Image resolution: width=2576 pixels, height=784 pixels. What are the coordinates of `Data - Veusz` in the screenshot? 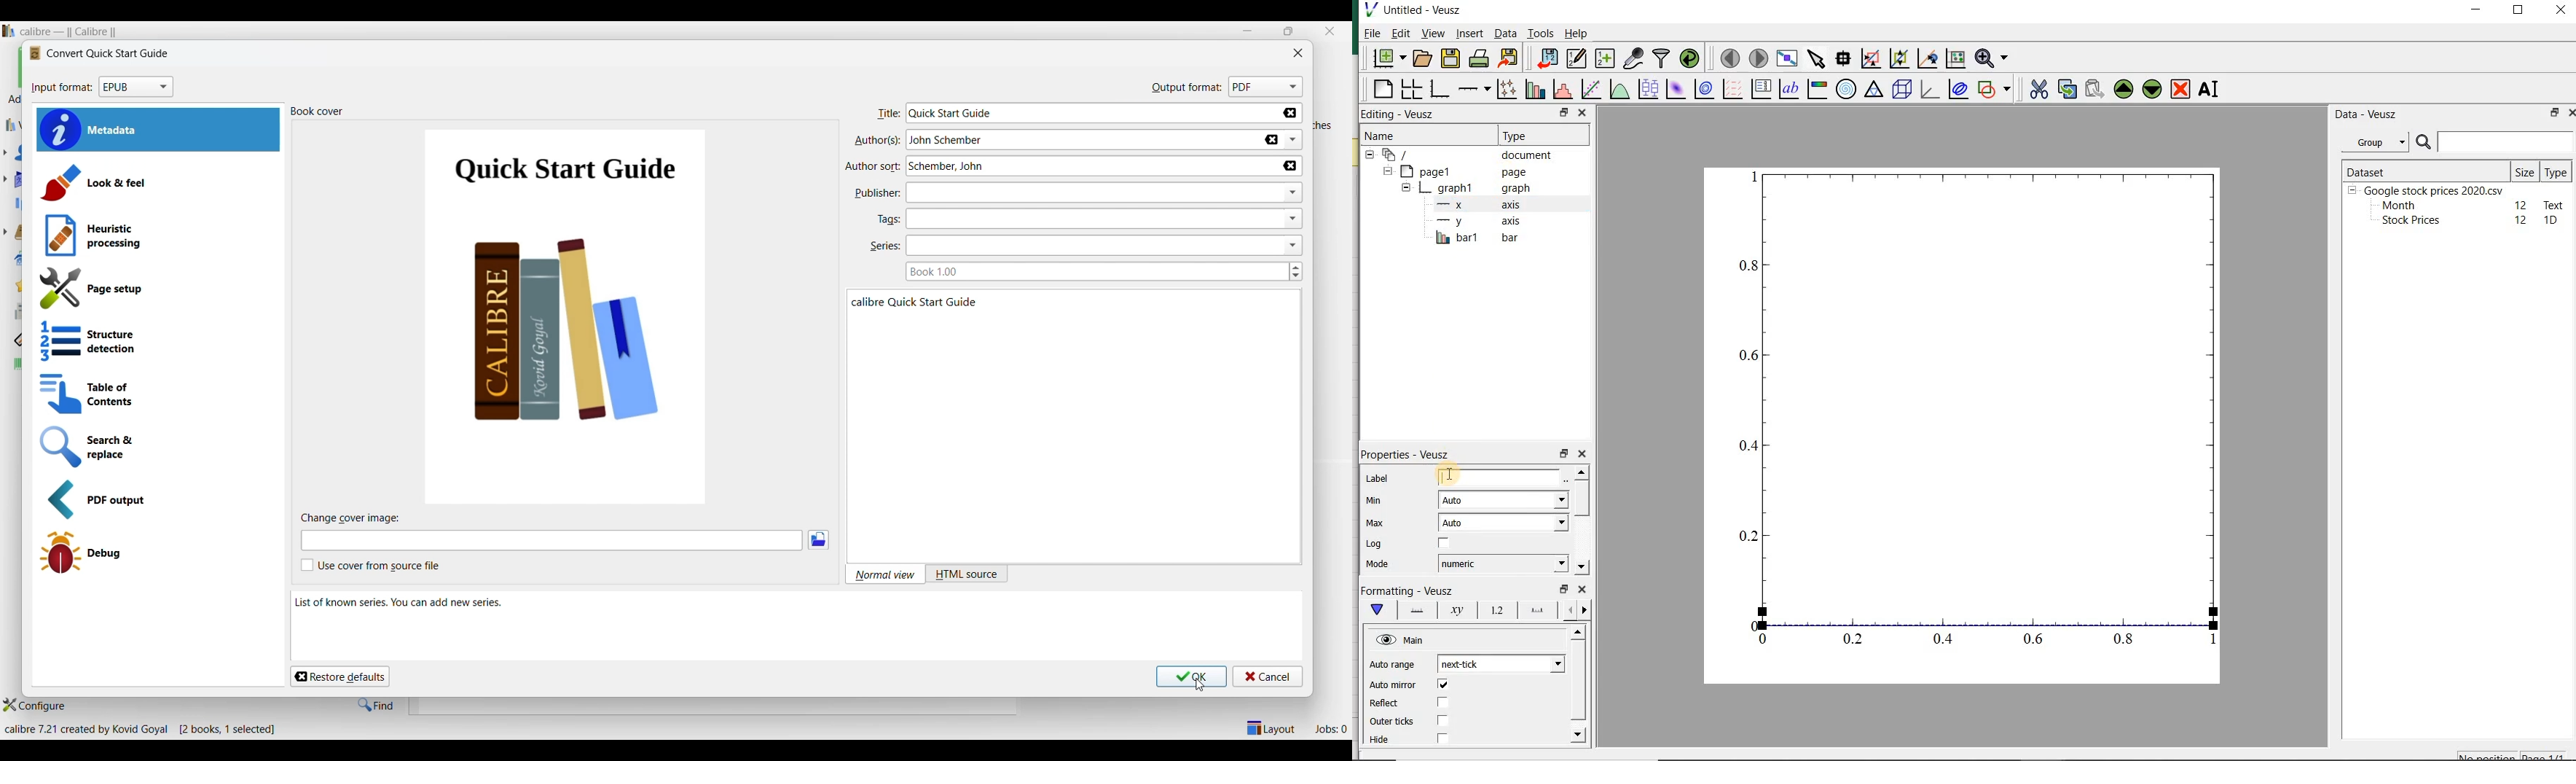 It's located at (2367, 114).